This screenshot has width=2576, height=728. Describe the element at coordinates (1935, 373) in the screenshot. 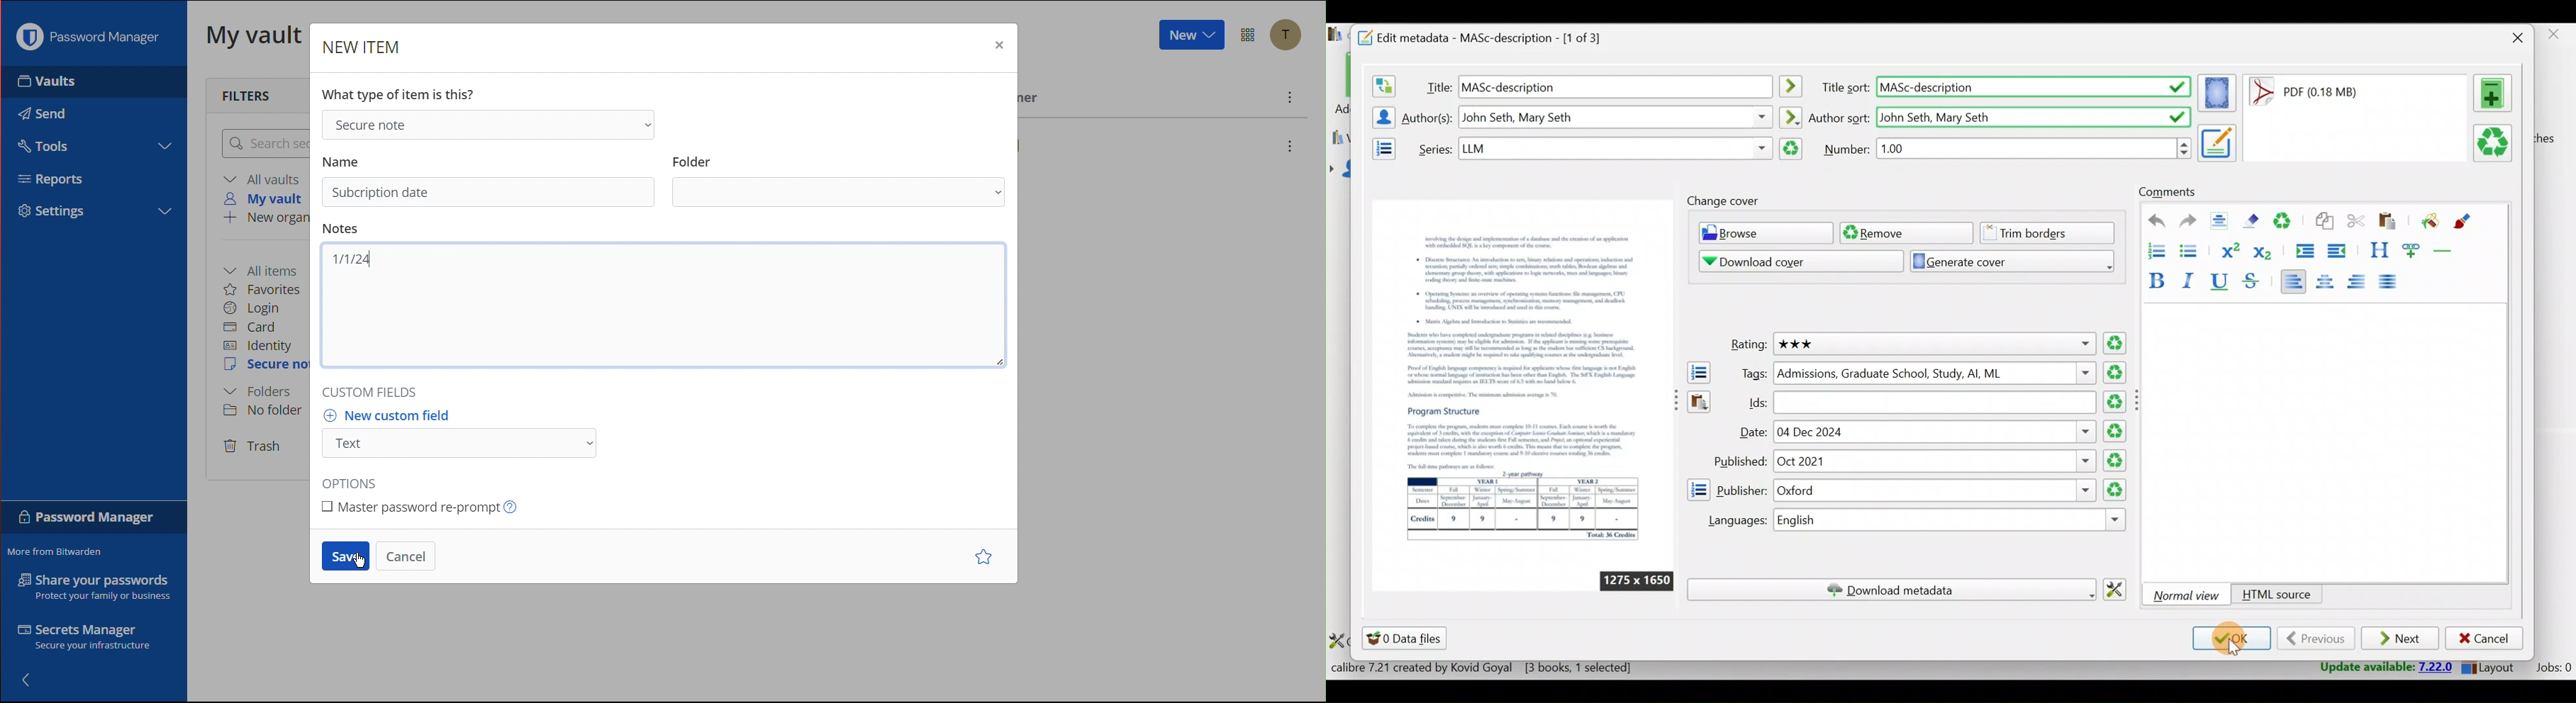

I see `` at that location.